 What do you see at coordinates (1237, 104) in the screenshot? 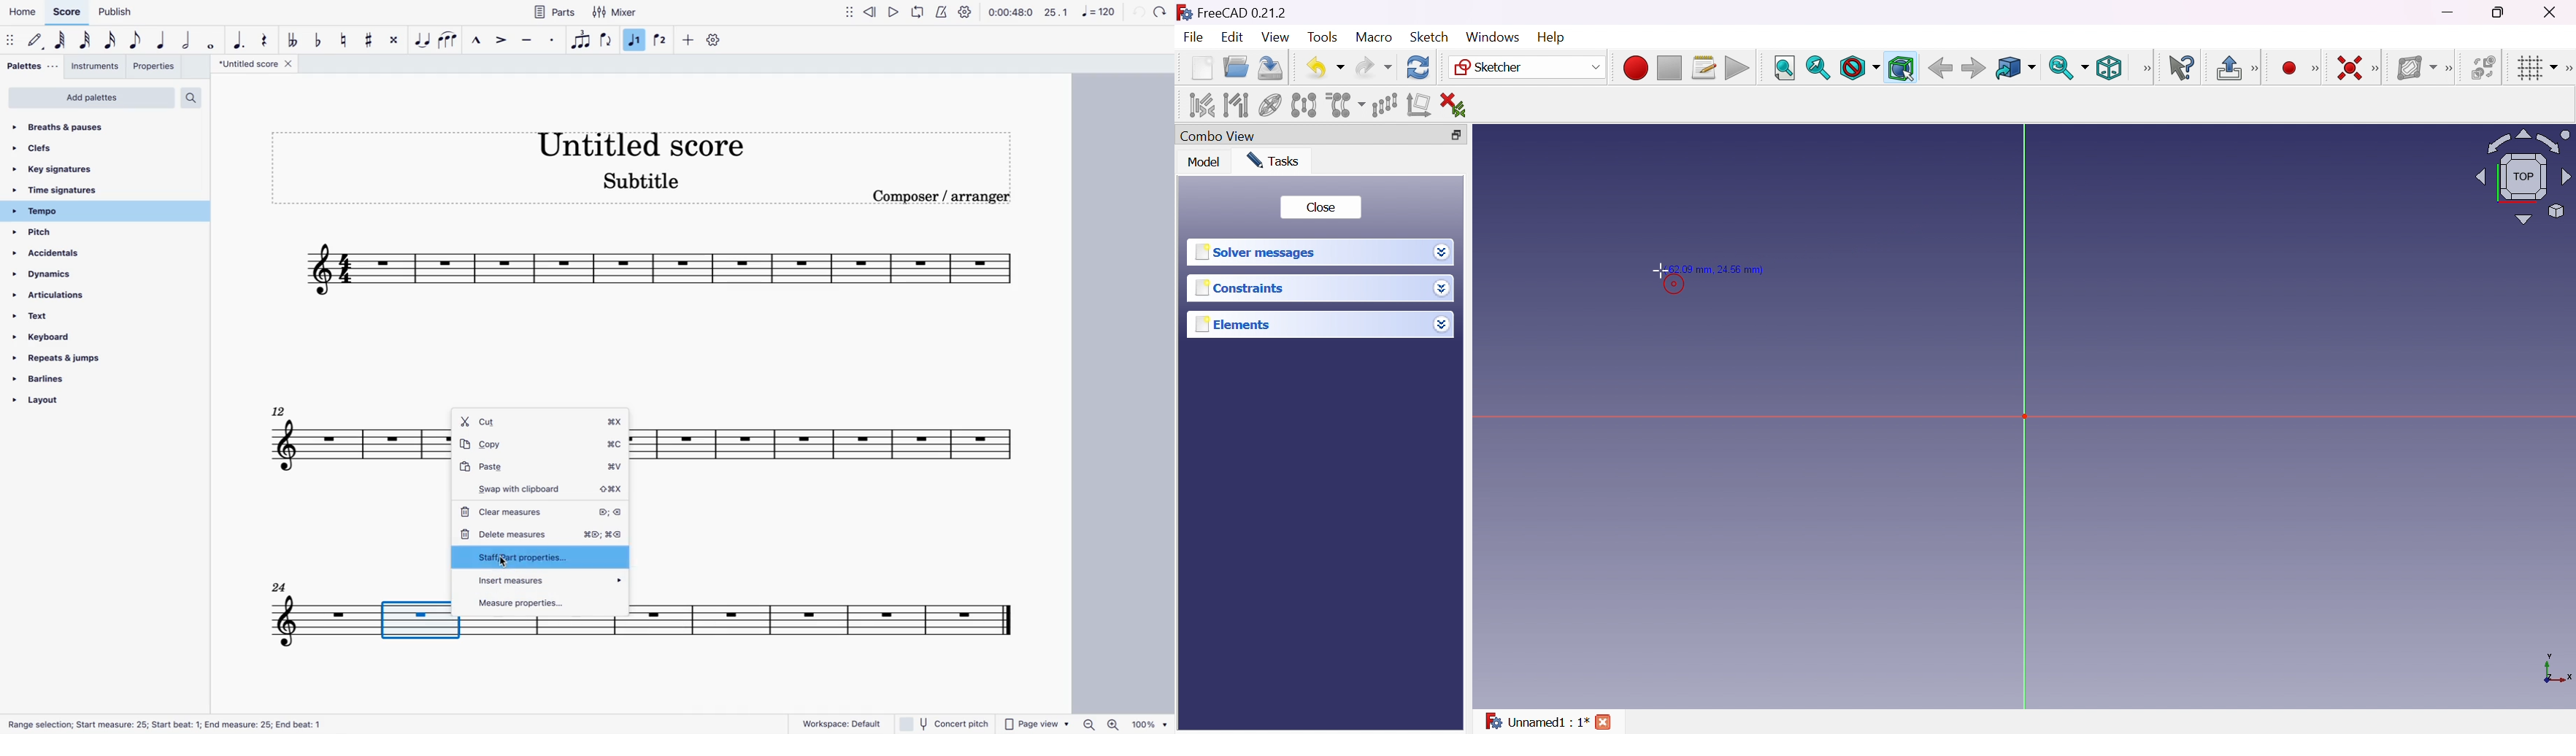
I see `Select associated geometry` at bounding box center [1237, 104].